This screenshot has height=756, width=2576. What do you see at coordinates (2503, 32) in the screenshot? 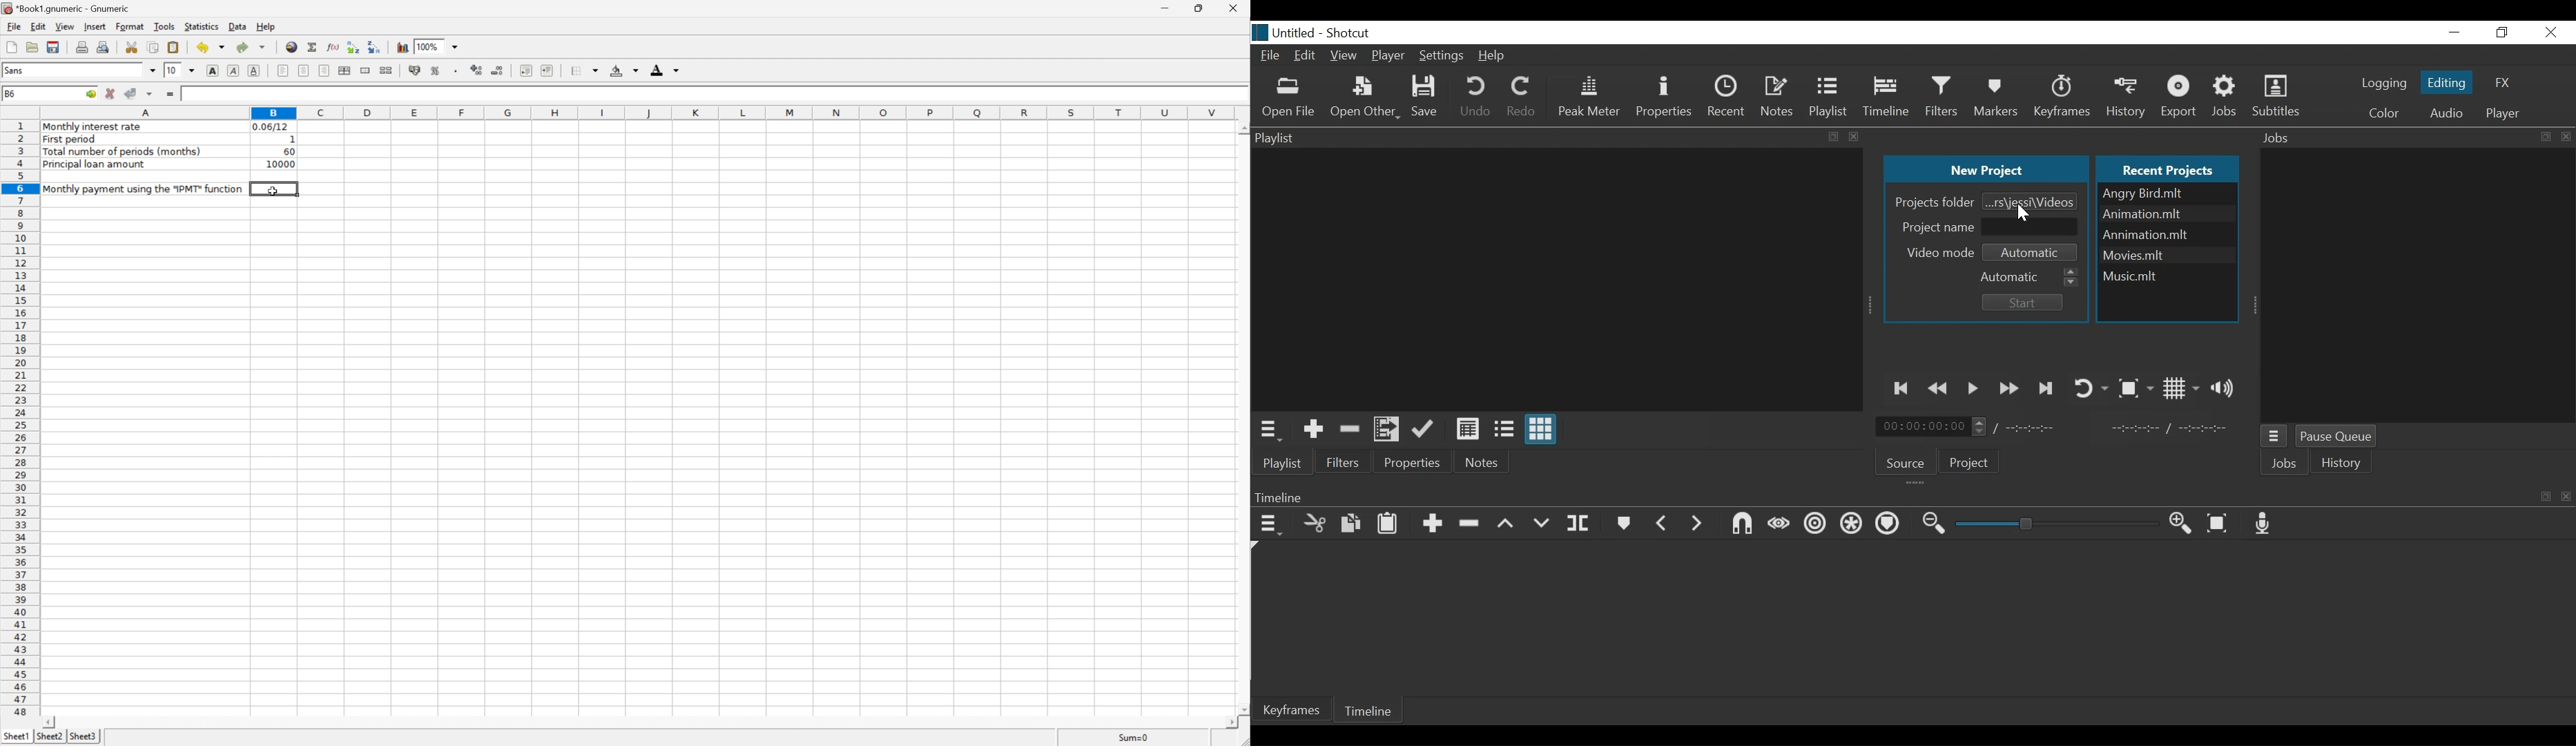
I see `Restore` at bounding box center [2503, 32].